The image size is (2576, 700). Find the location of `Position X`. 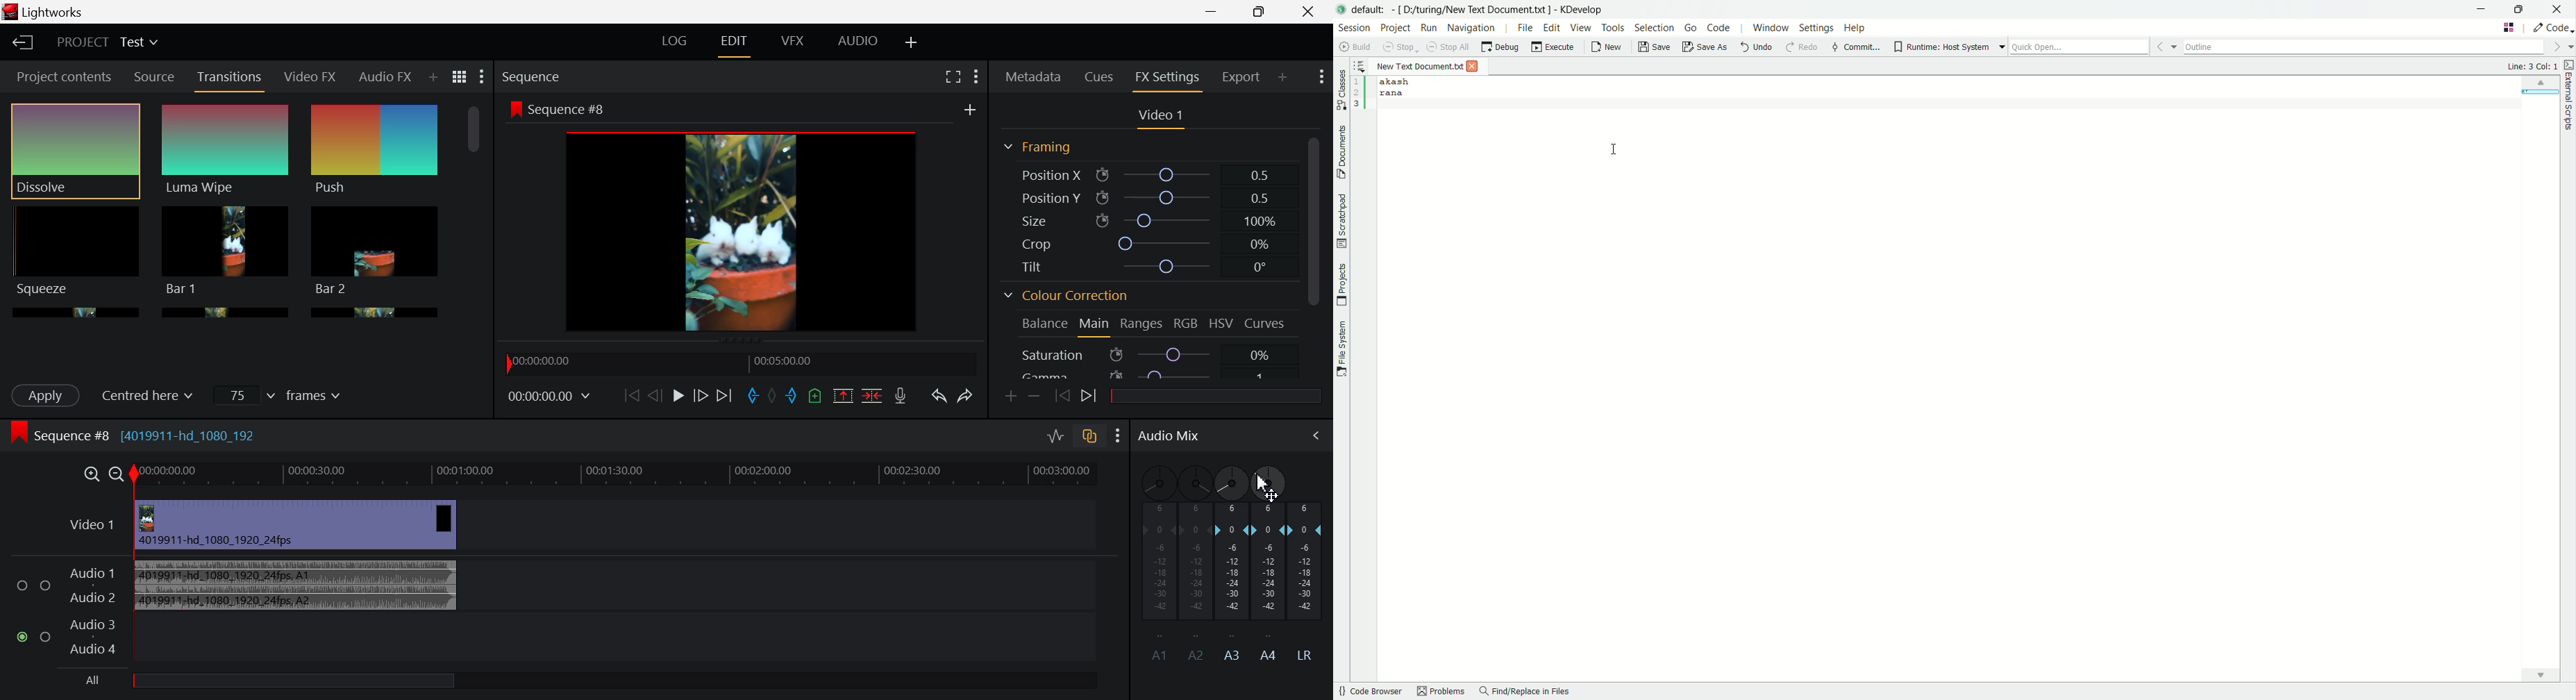

Position X is located at coordinates (1147, 174).